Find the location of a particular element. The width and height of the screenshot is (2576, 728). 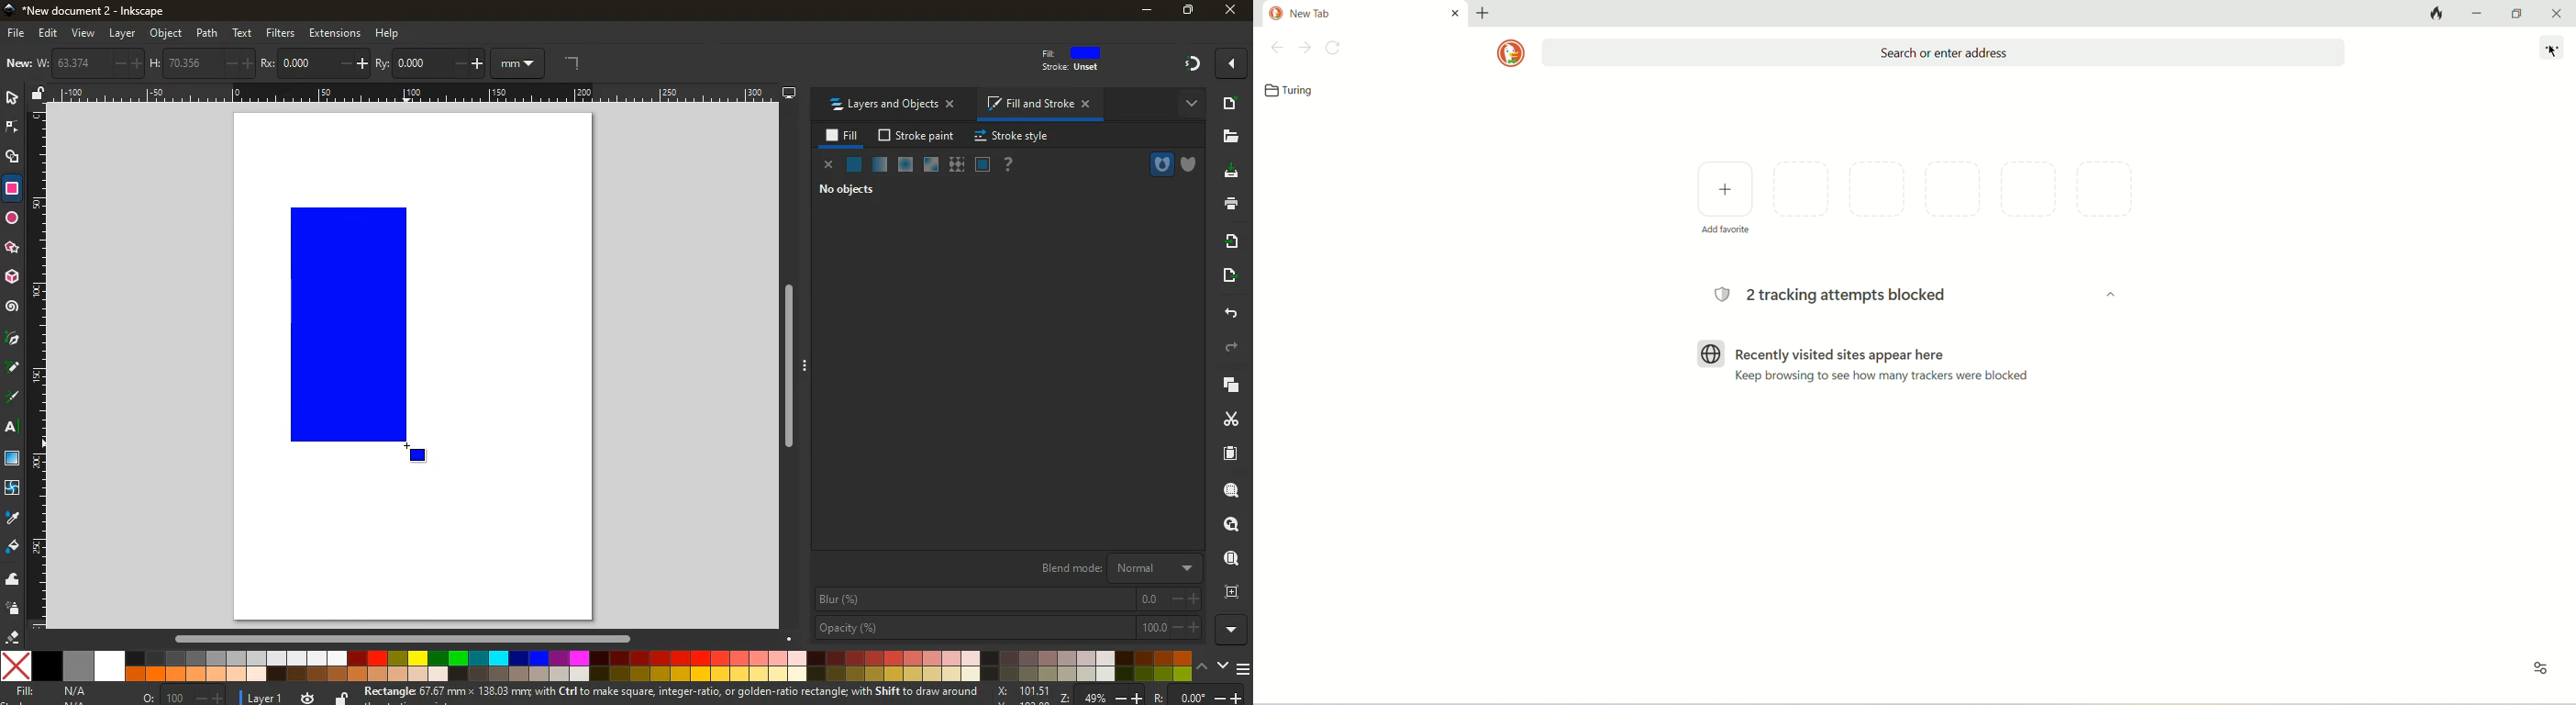

stroke paint is located at coordinates (919, 135).